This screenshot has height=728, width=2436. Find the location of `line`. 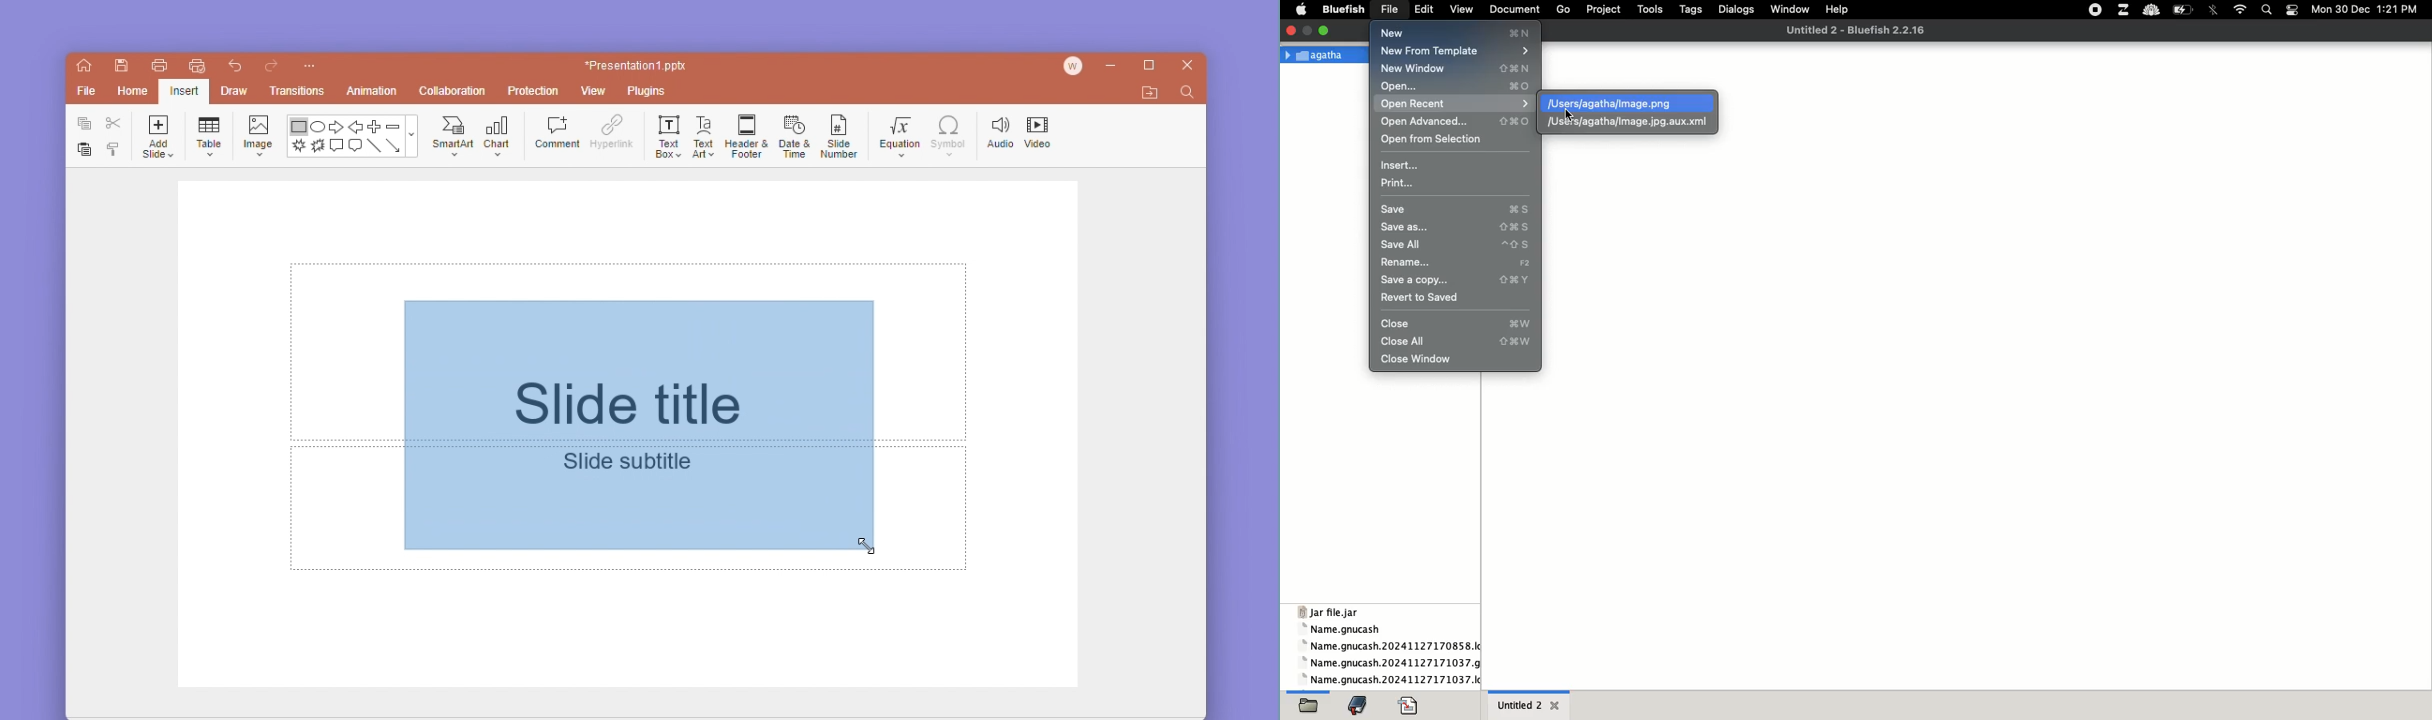

line is located at coordinates (374, 147).